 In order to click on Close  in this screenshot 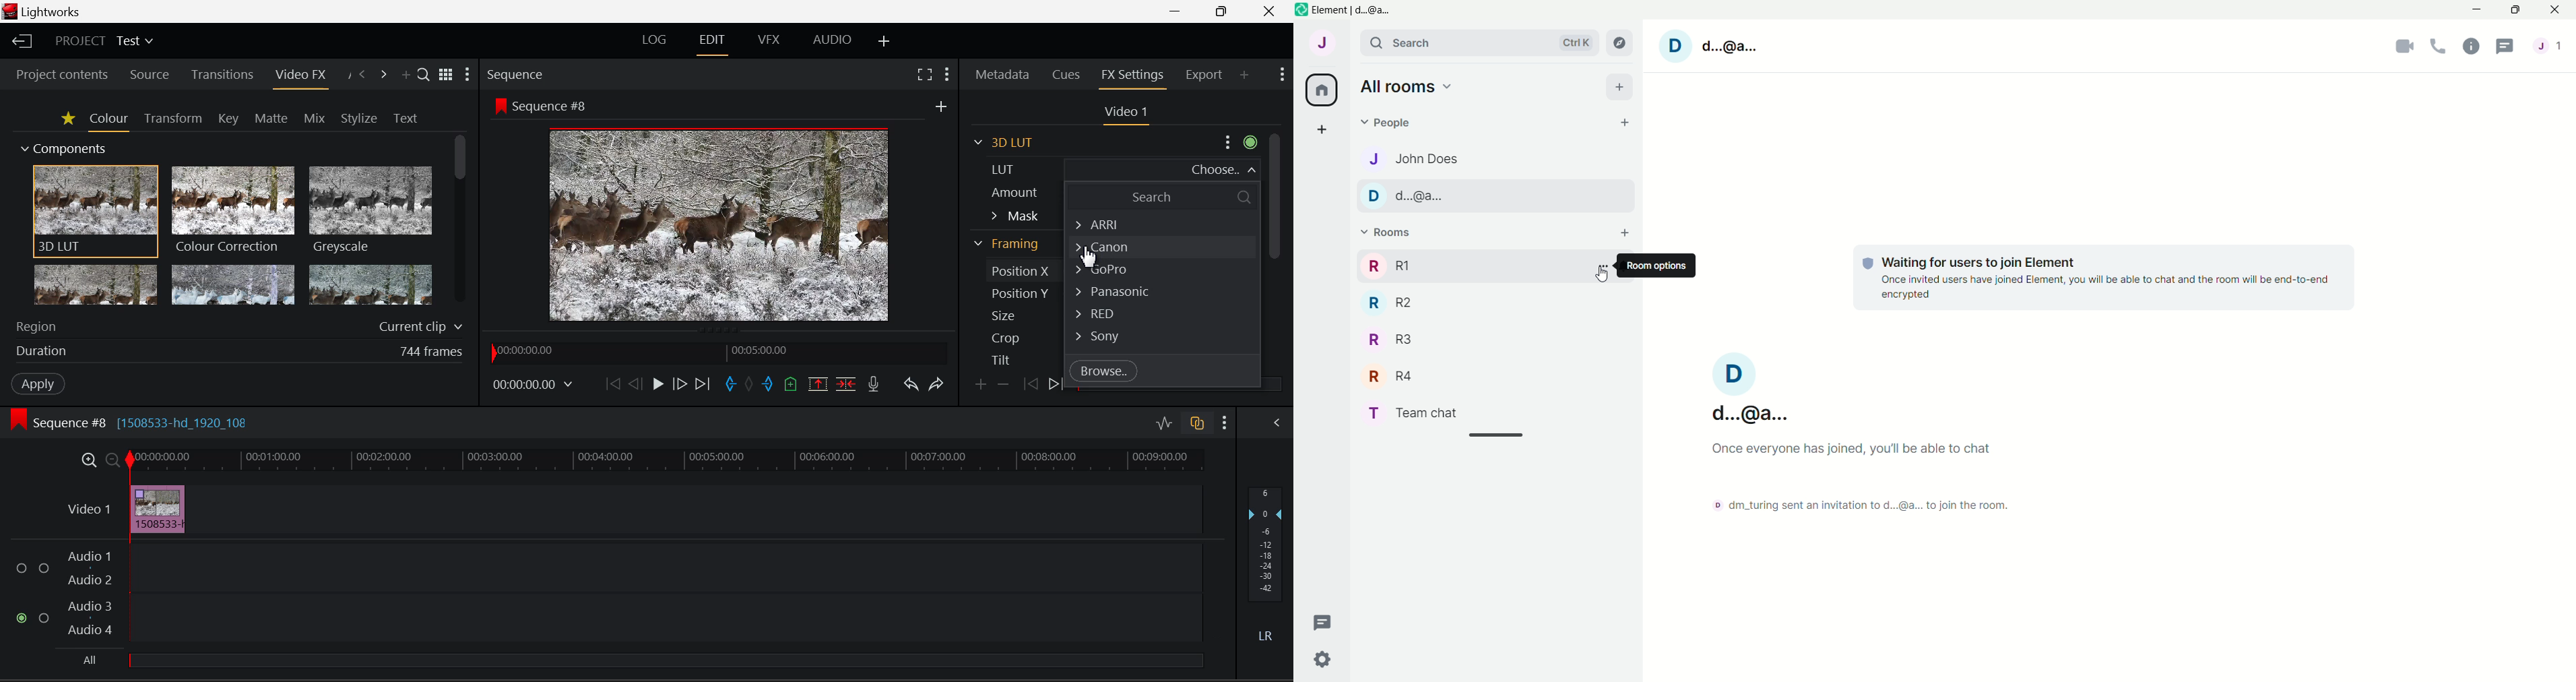, I will do `click(2558, 10)`.